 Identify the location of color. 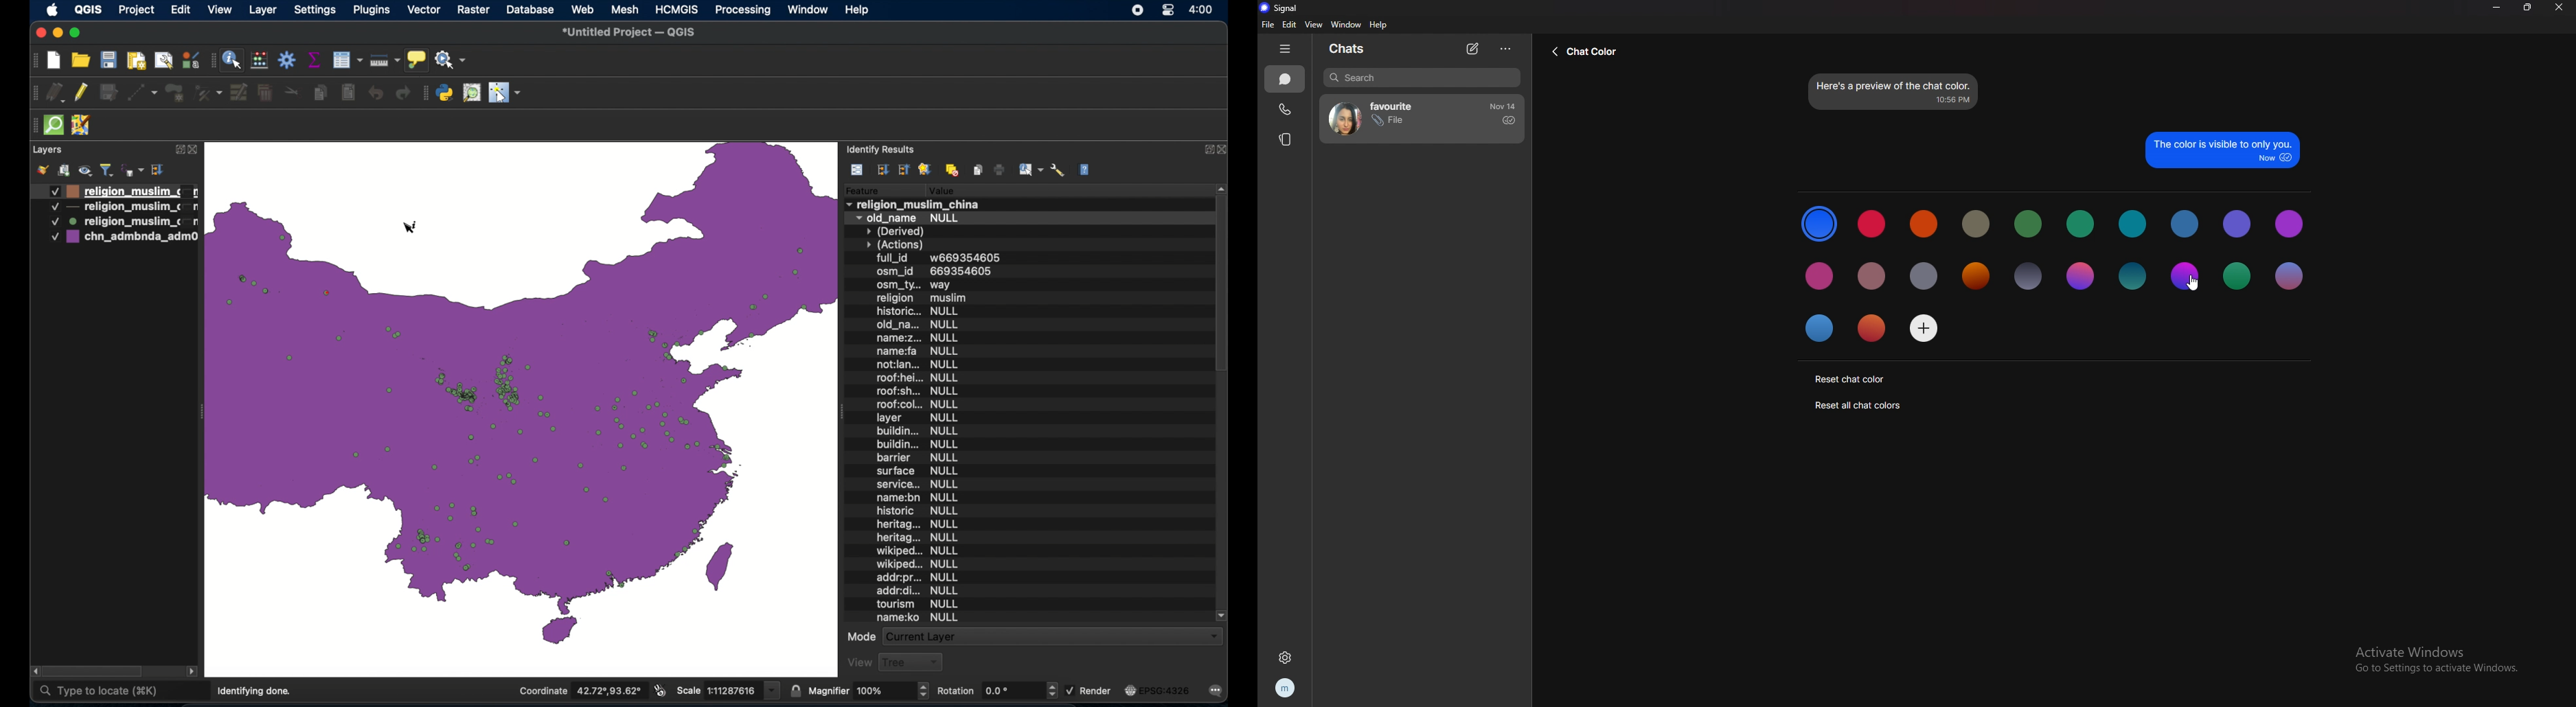
(2288, 276).